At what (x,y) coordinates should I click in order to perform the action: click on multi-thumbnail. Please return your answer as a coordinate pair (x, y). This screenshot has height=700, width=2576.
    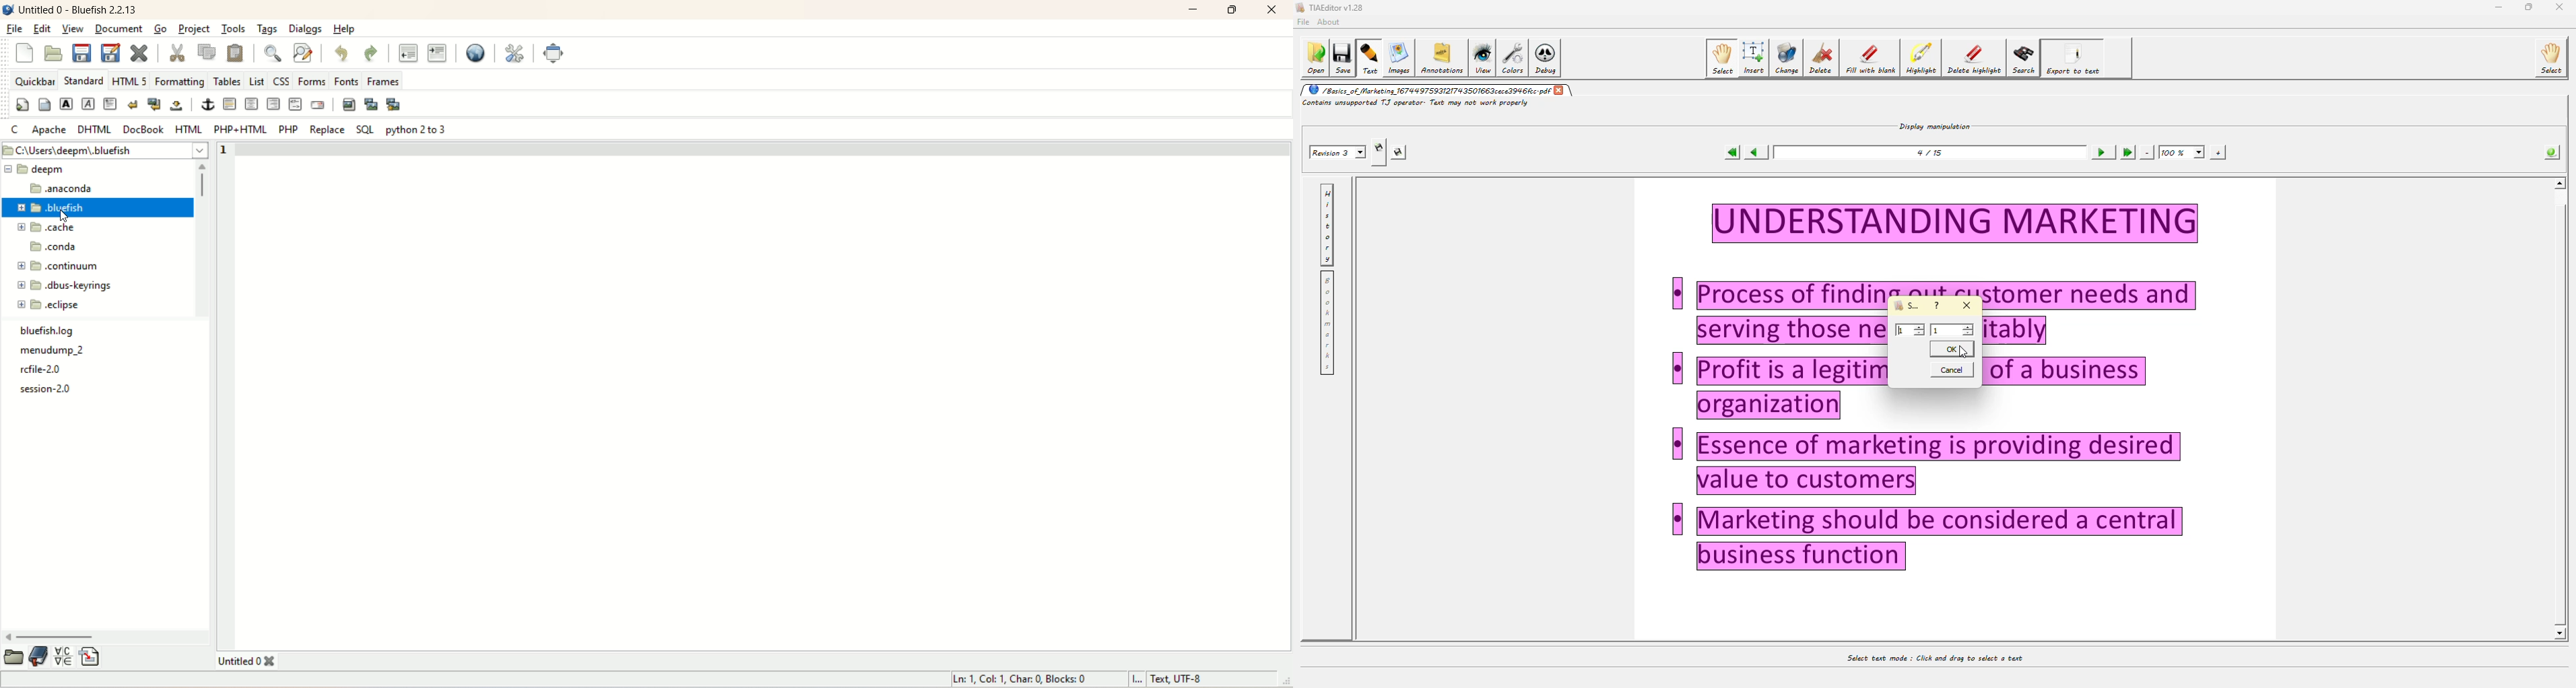
    Looking at the image, I should click on (397, 104).